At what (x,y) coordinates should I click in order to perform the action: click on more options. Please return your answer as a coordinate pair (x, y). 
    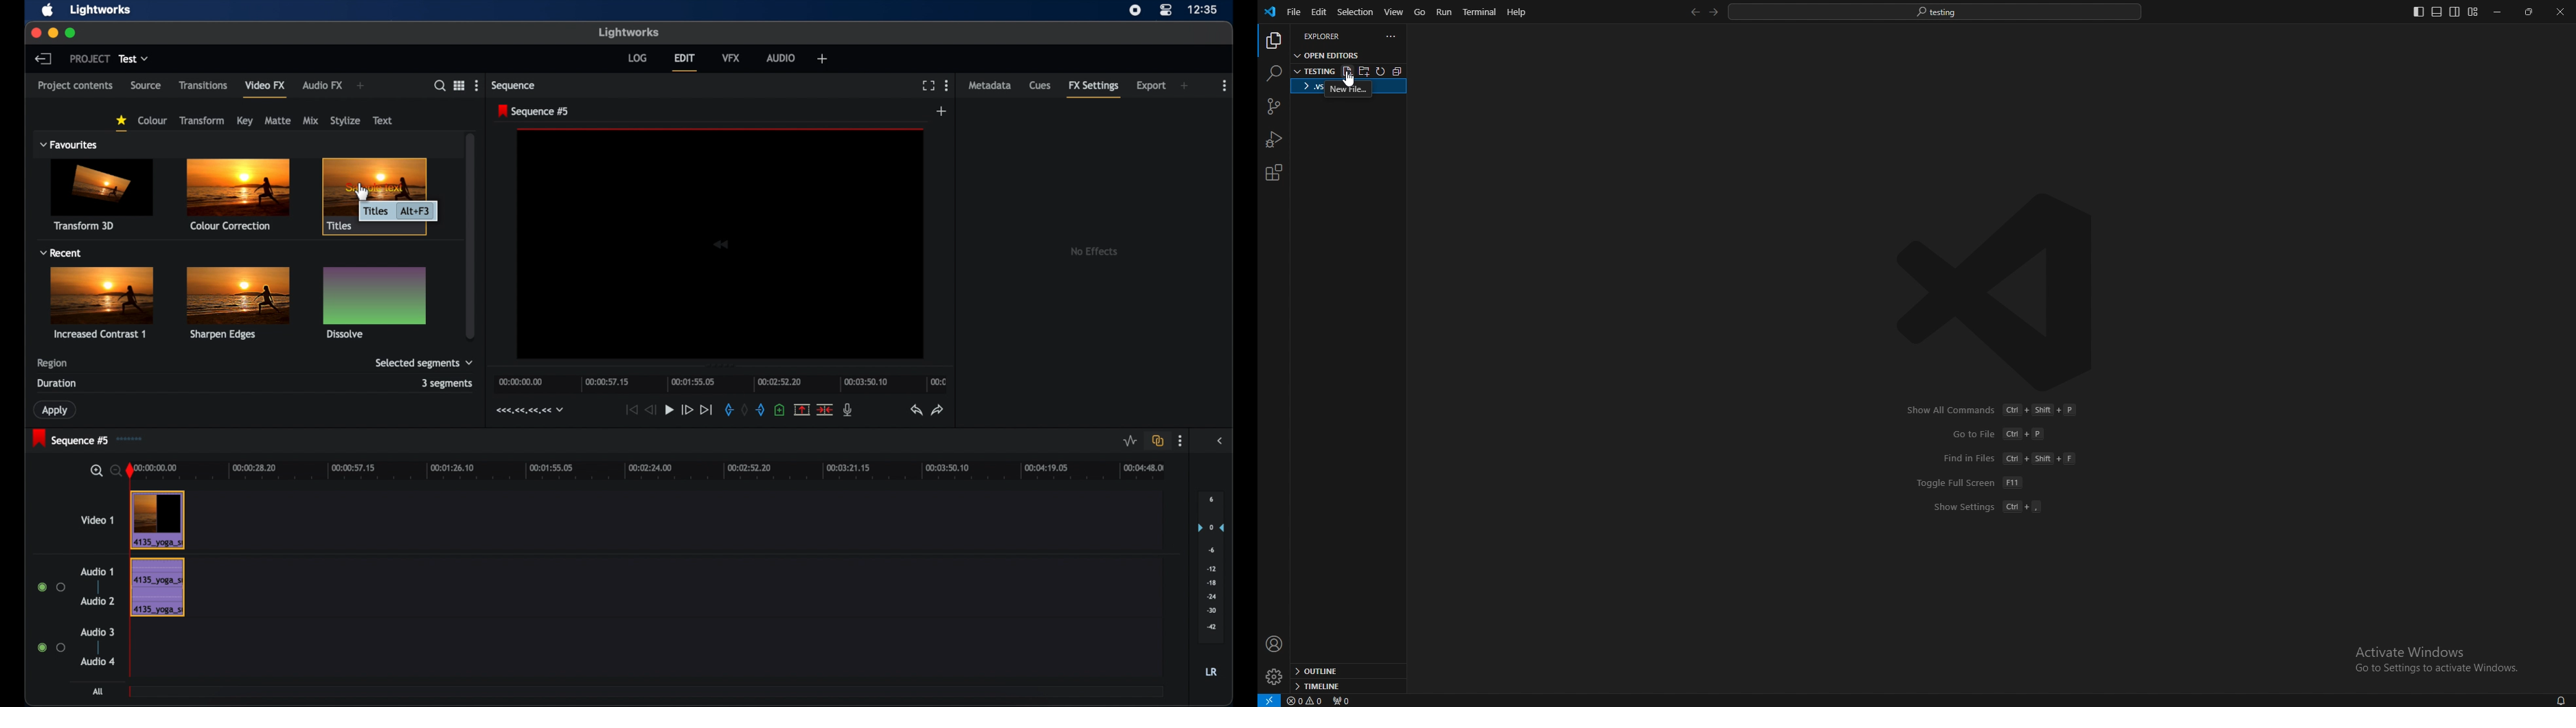
    Looking at the image, I should click on (476, 84).